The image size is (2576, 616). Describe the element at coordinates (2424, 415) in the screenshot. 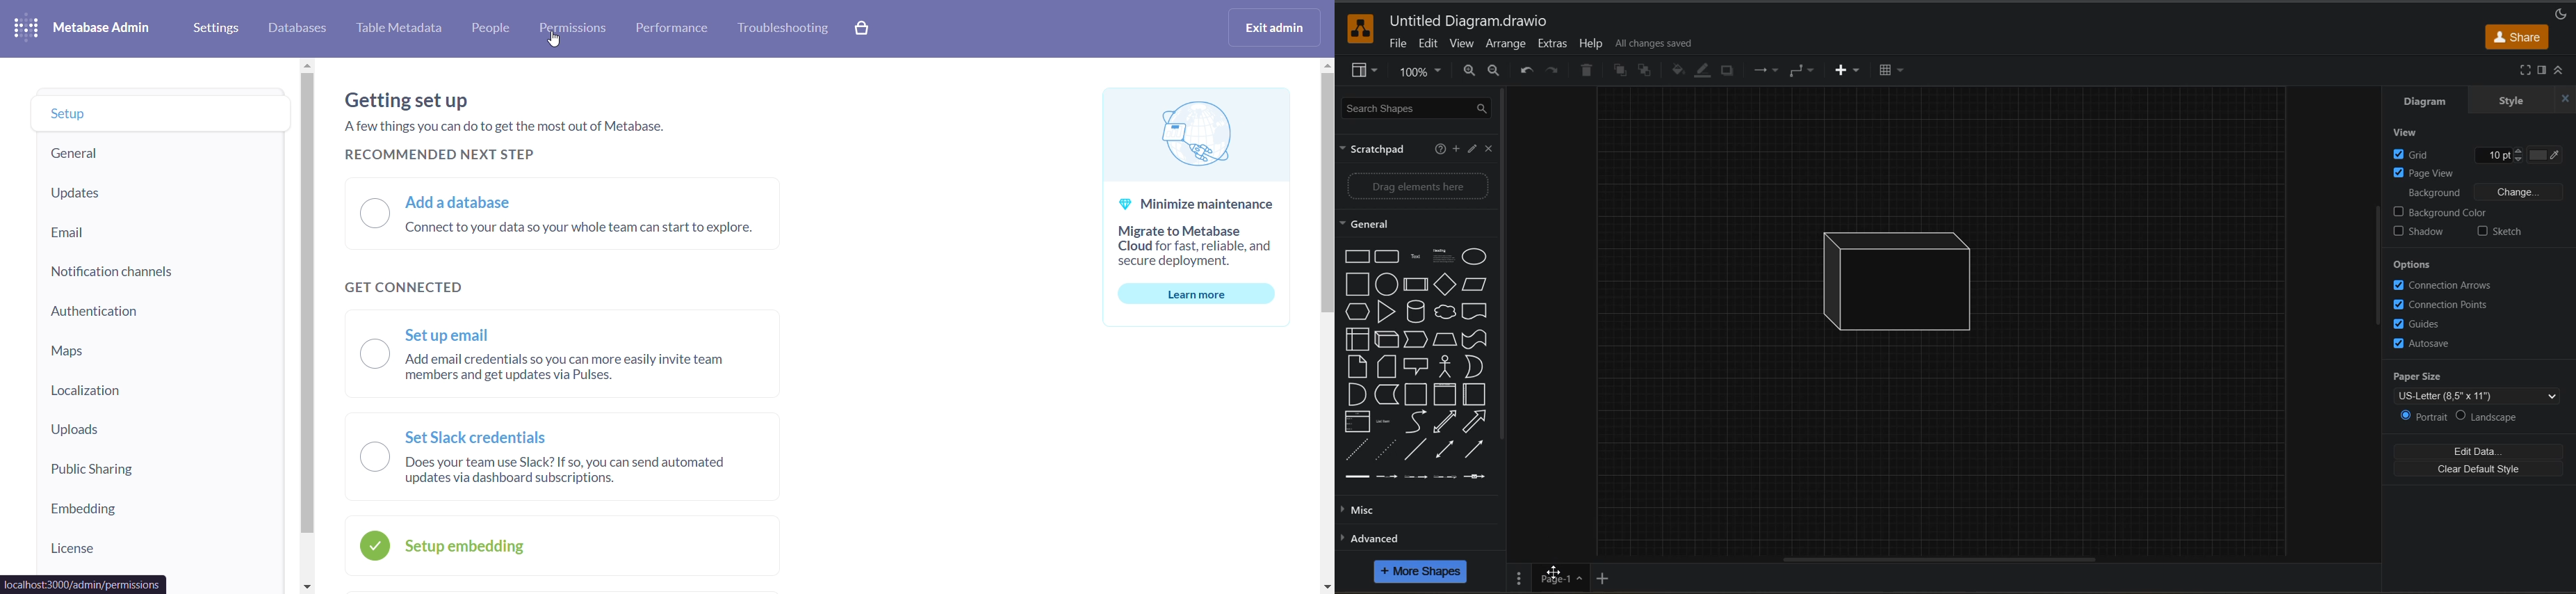

I see `portrait` at that location.